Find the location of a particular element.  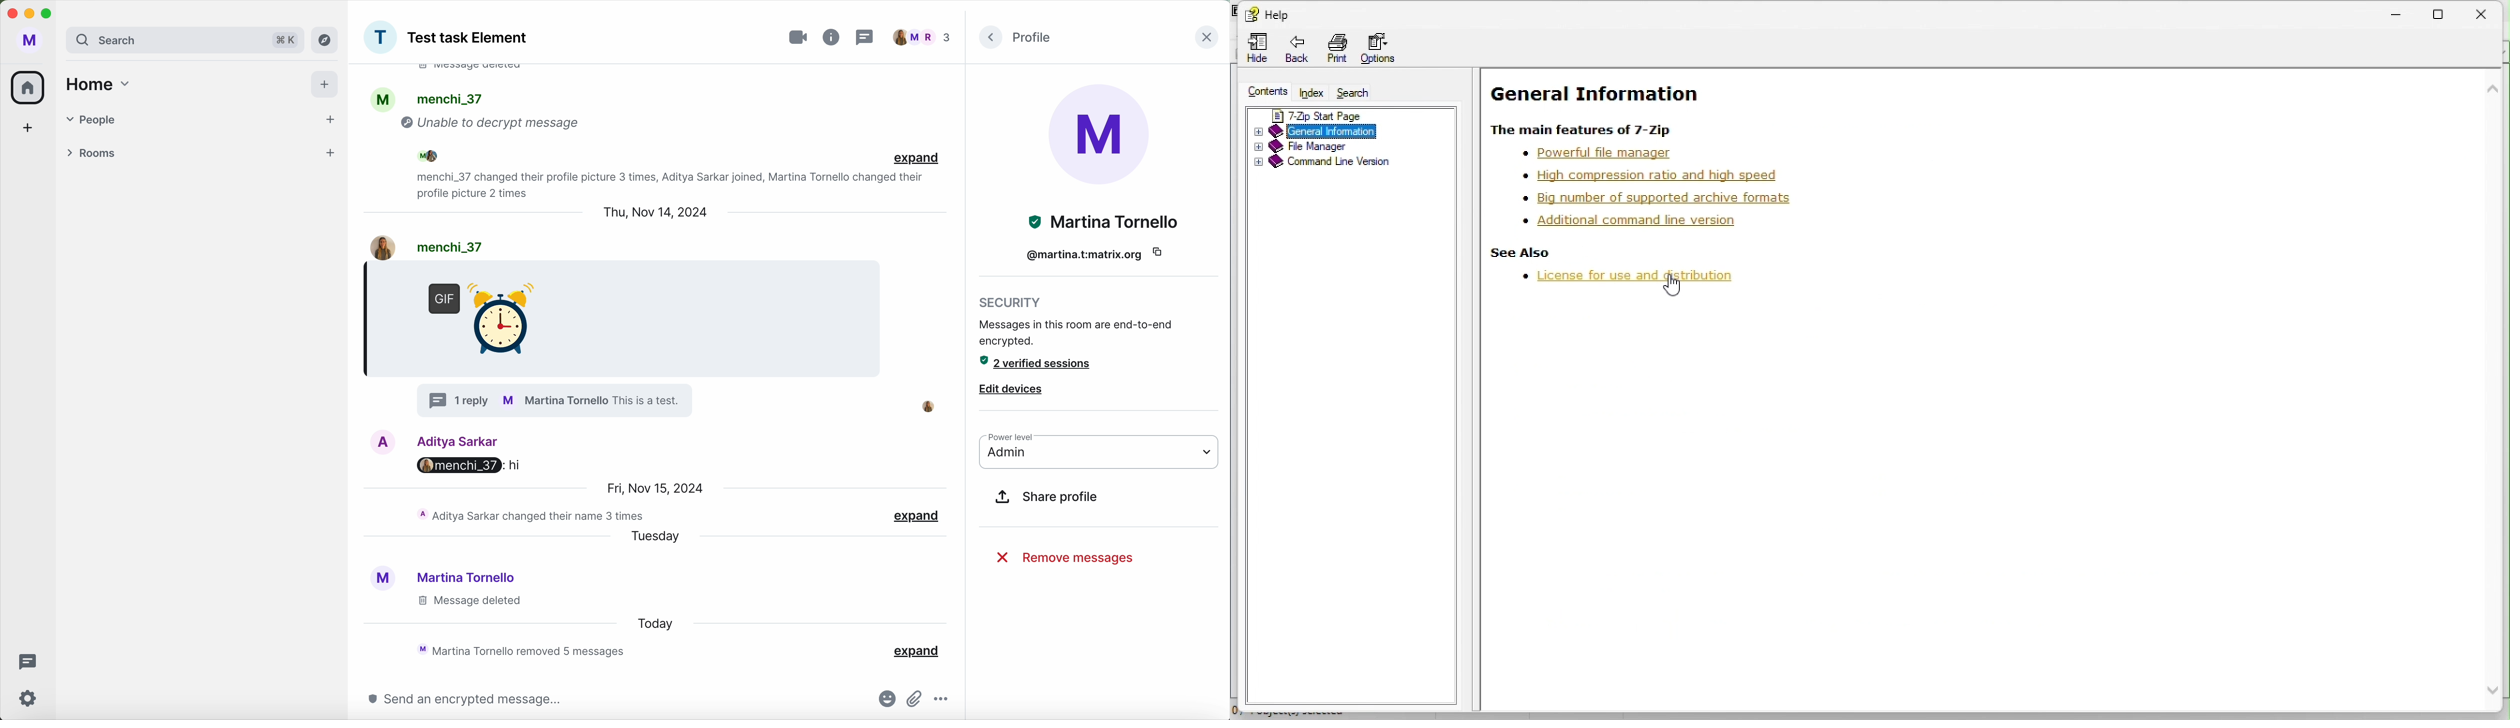

maximize is located at coordinates (49, 14).